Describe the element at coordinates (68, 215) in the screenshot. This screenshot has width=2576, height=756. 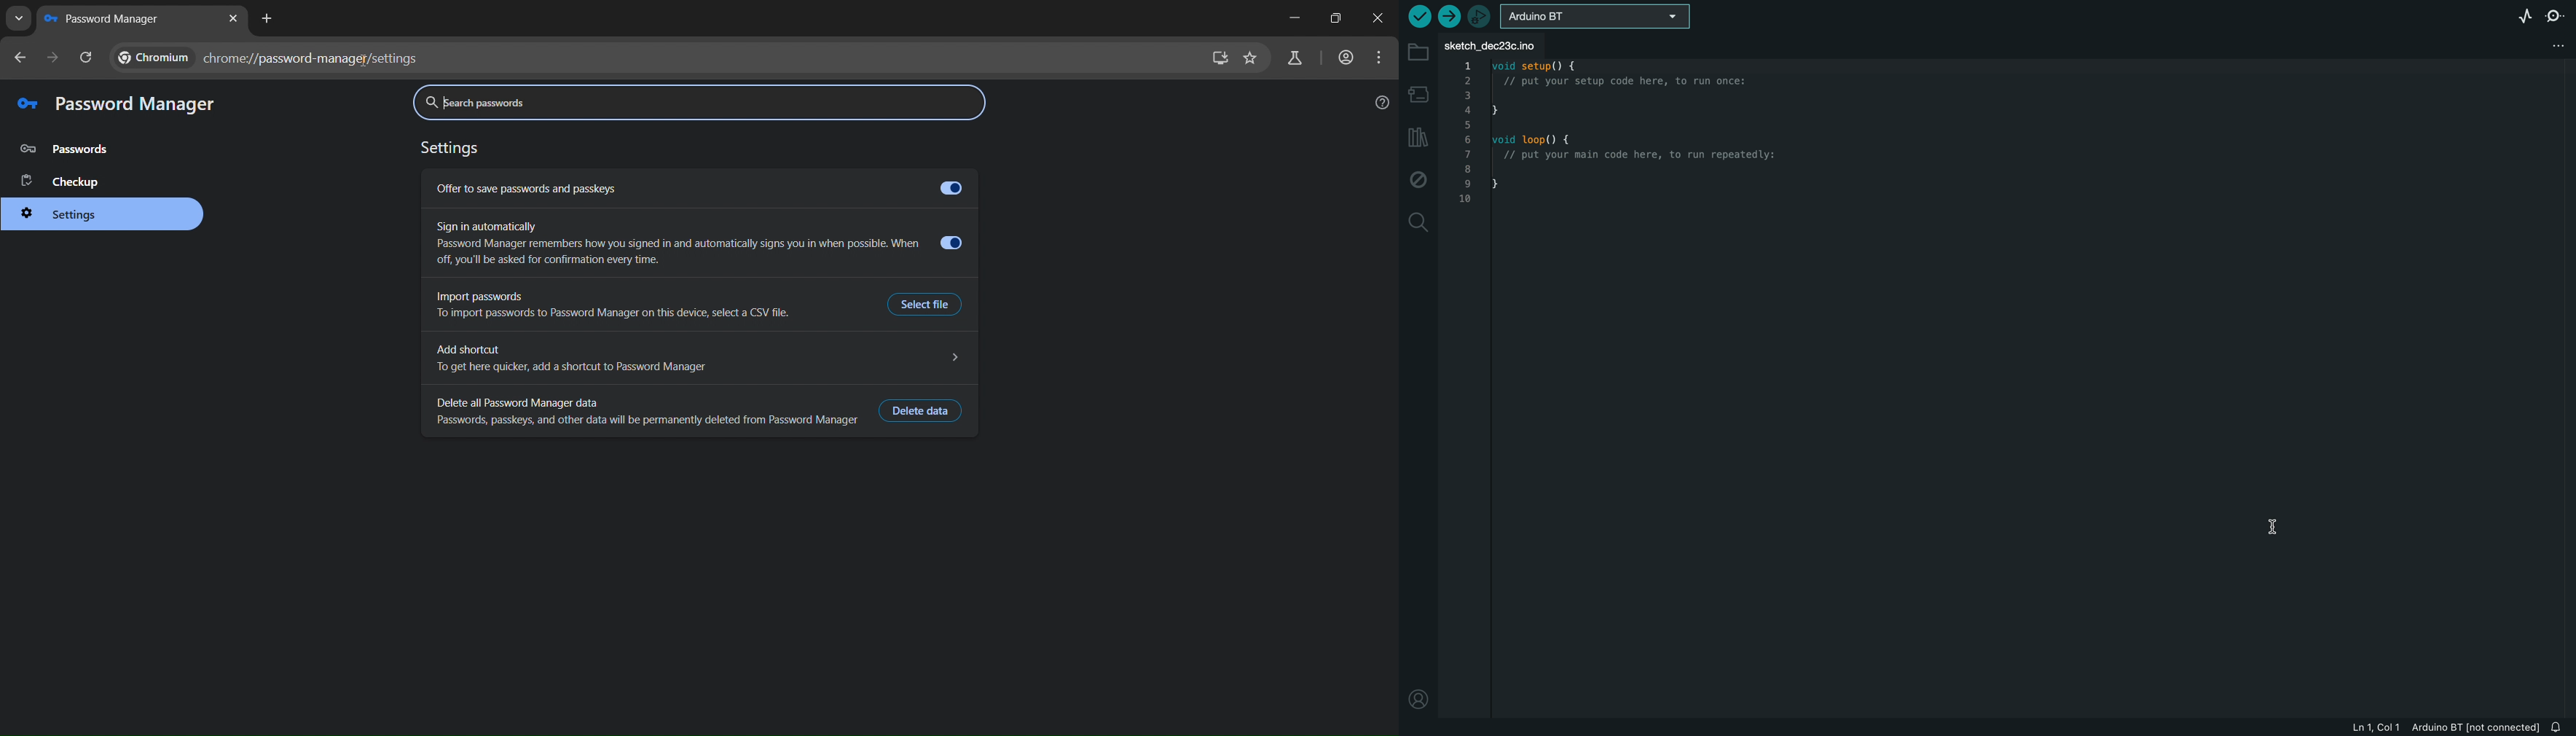
I see `settings` at that location.